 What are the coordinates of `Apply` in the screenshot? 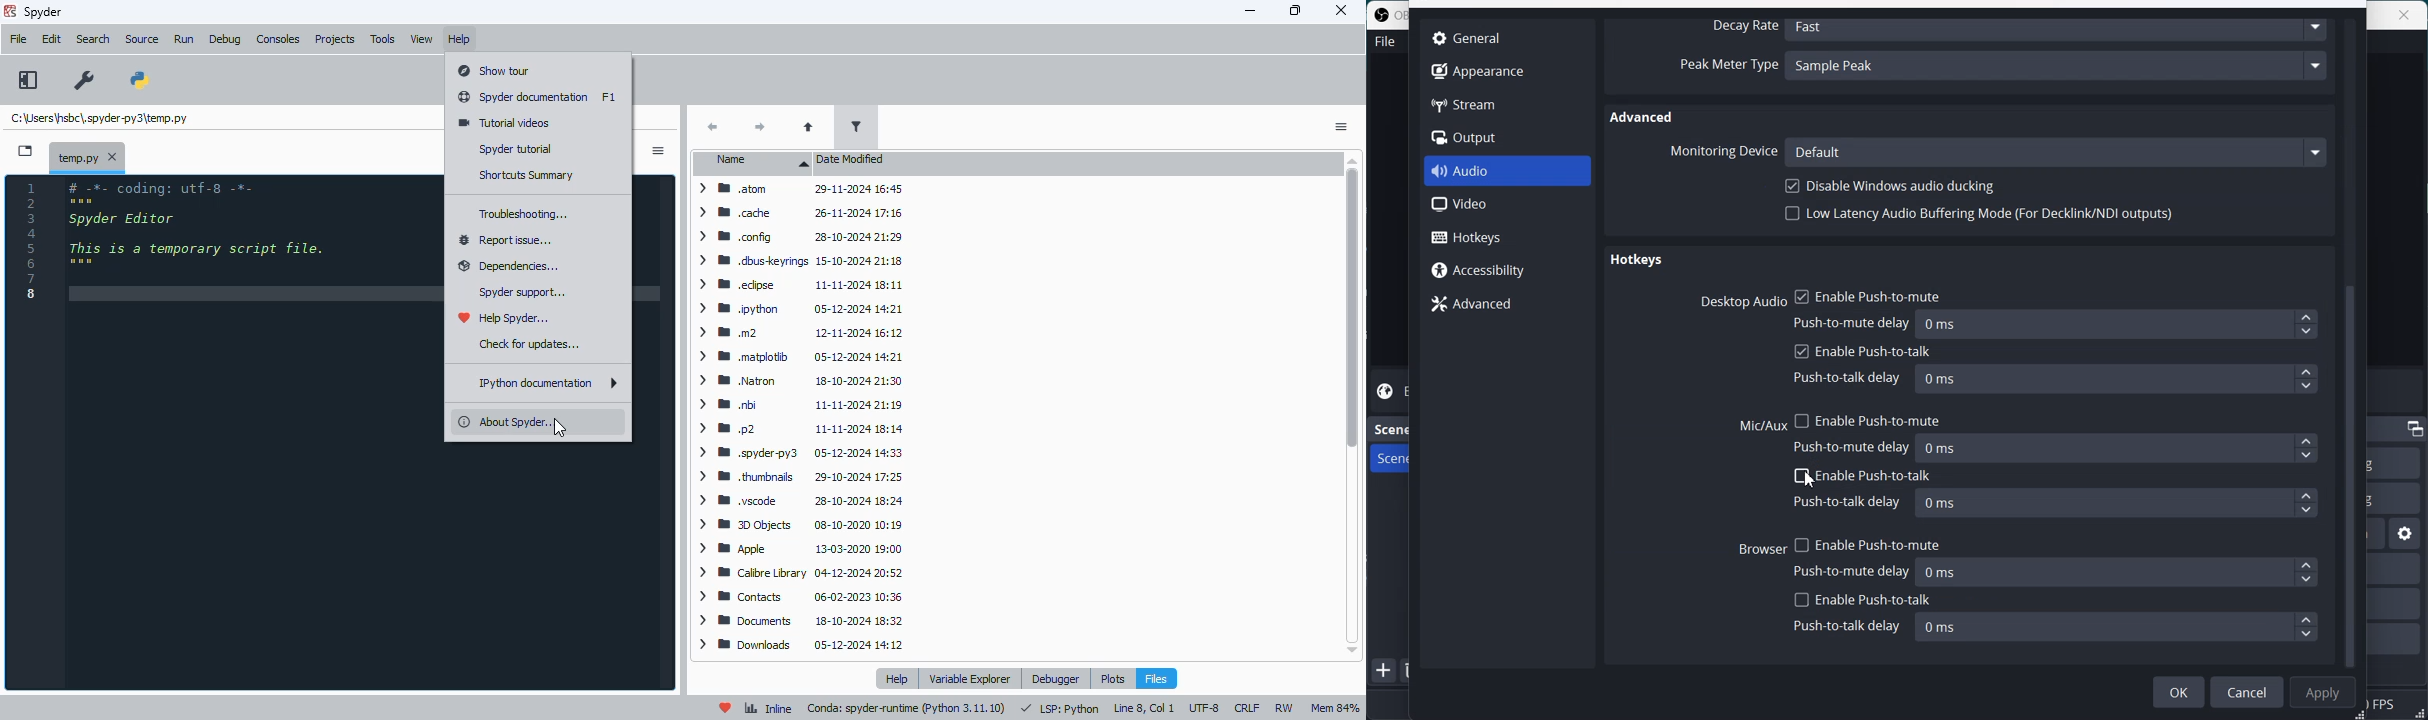 It's located at (2323, 693).